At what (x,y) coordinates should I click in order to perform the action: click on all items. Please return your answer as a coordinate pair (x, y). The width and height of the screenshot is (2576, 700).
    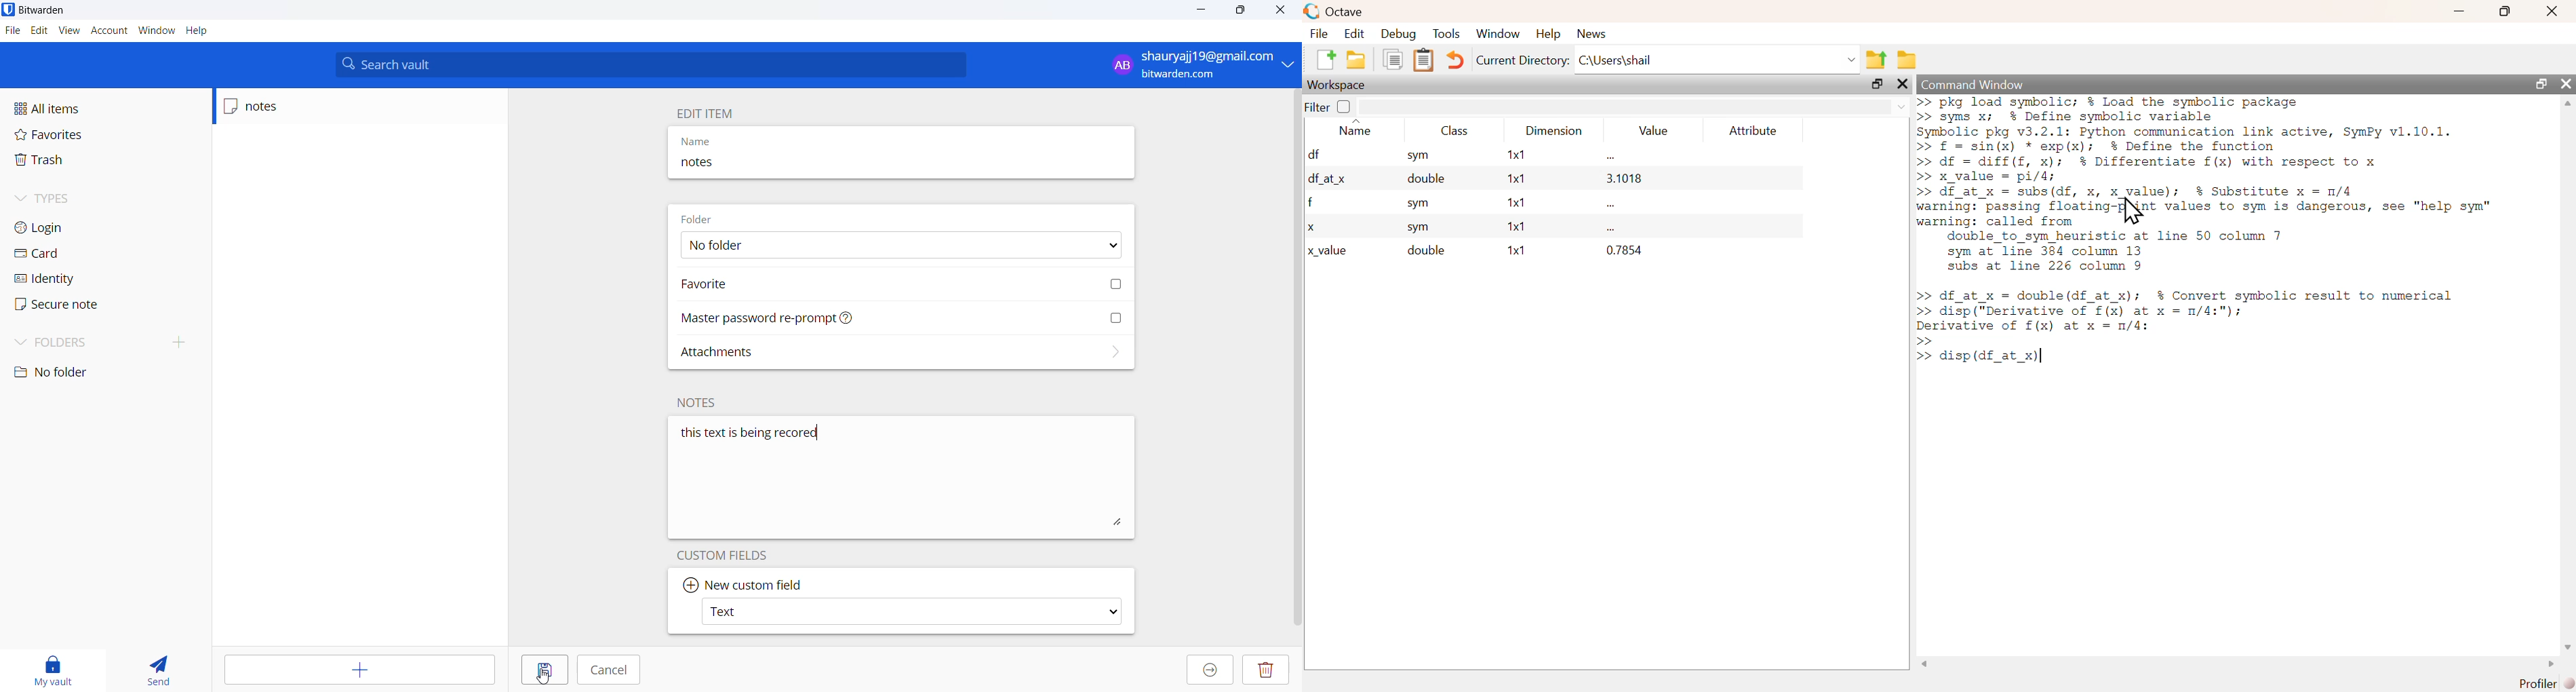
    Looking at the image, I should click on (71, 109).